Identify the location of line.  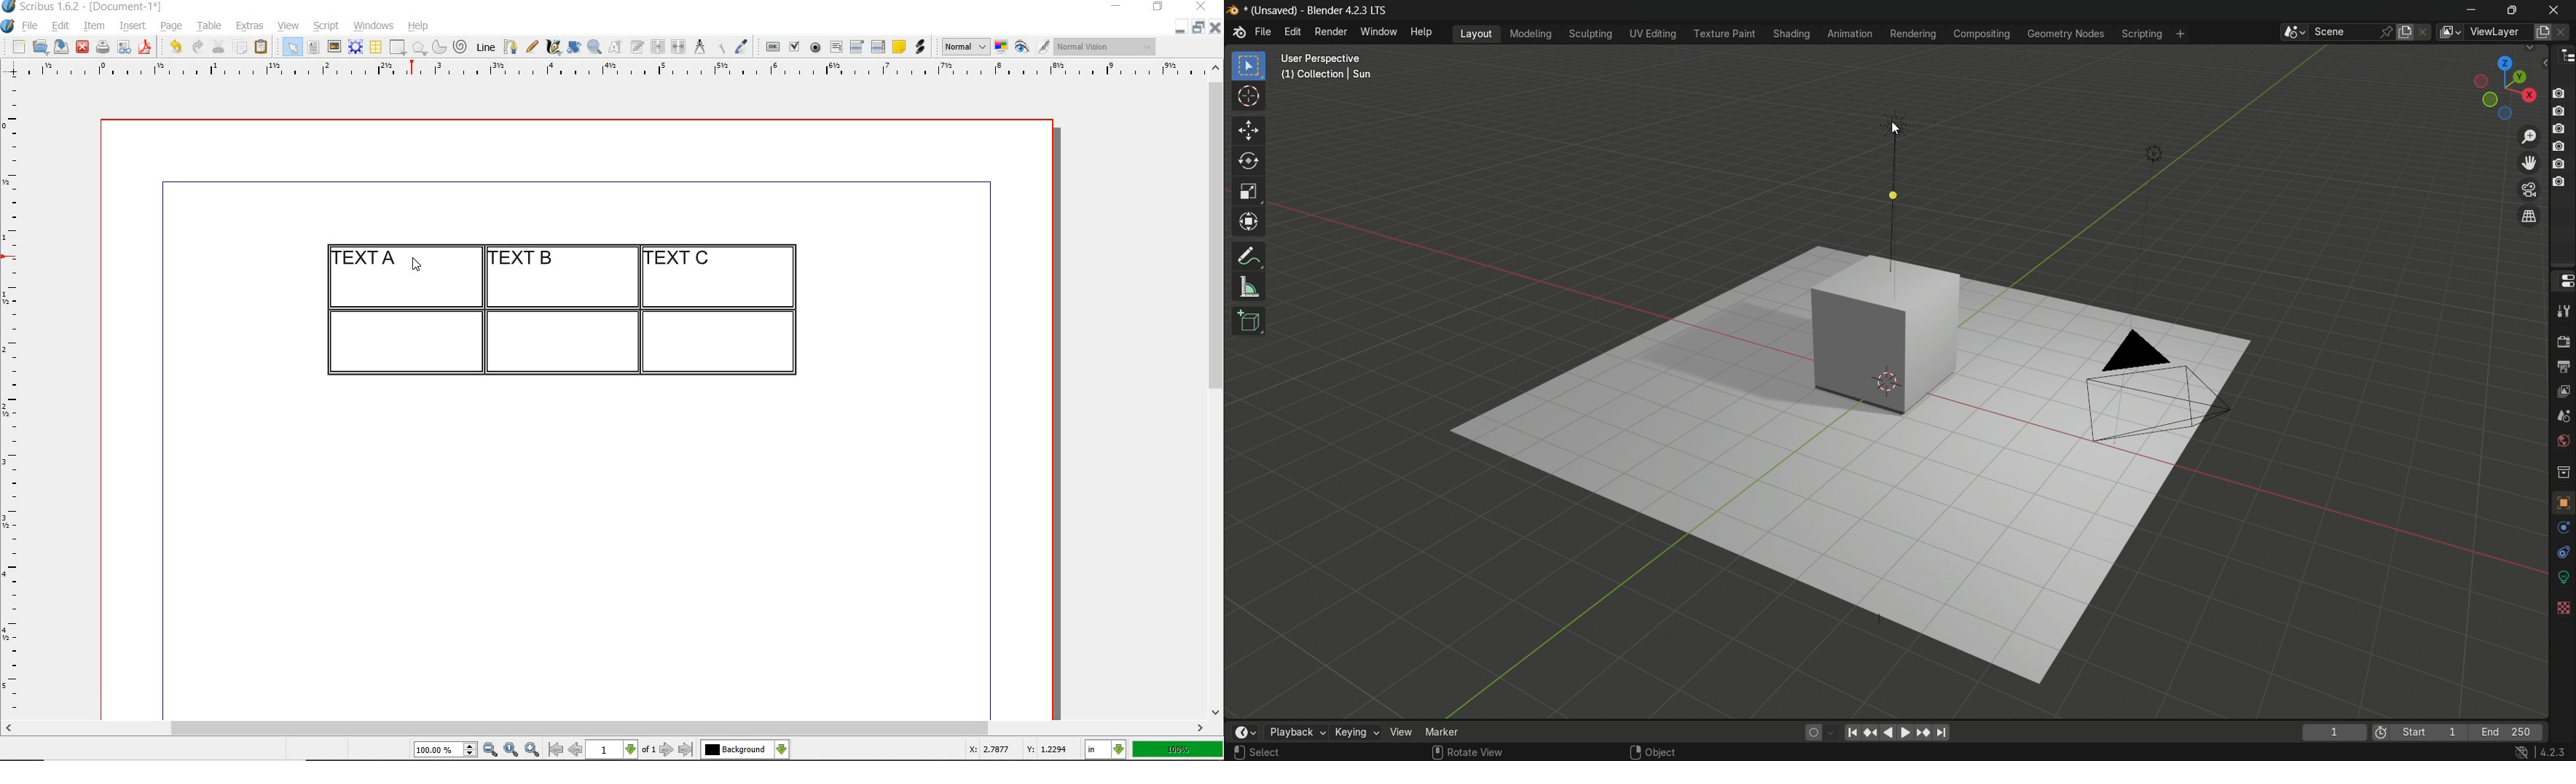
(484, 47).